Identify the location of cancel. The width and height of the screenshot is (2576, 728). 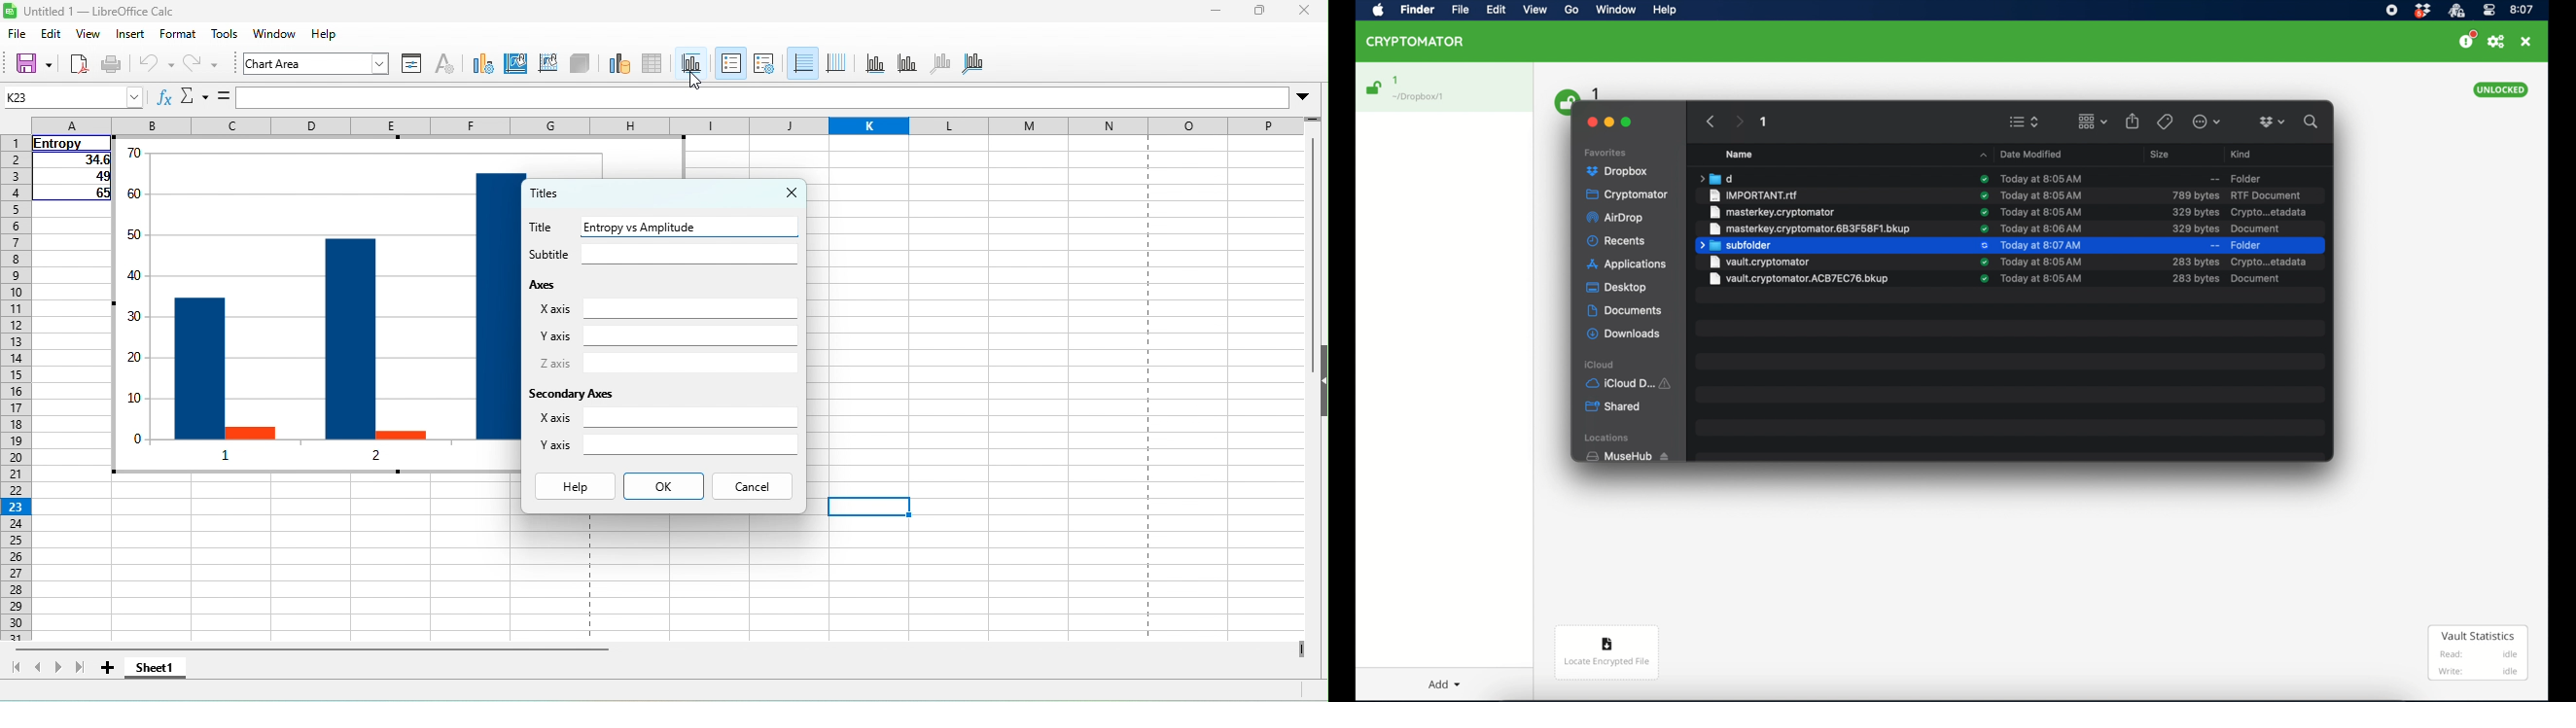
(755, 487).